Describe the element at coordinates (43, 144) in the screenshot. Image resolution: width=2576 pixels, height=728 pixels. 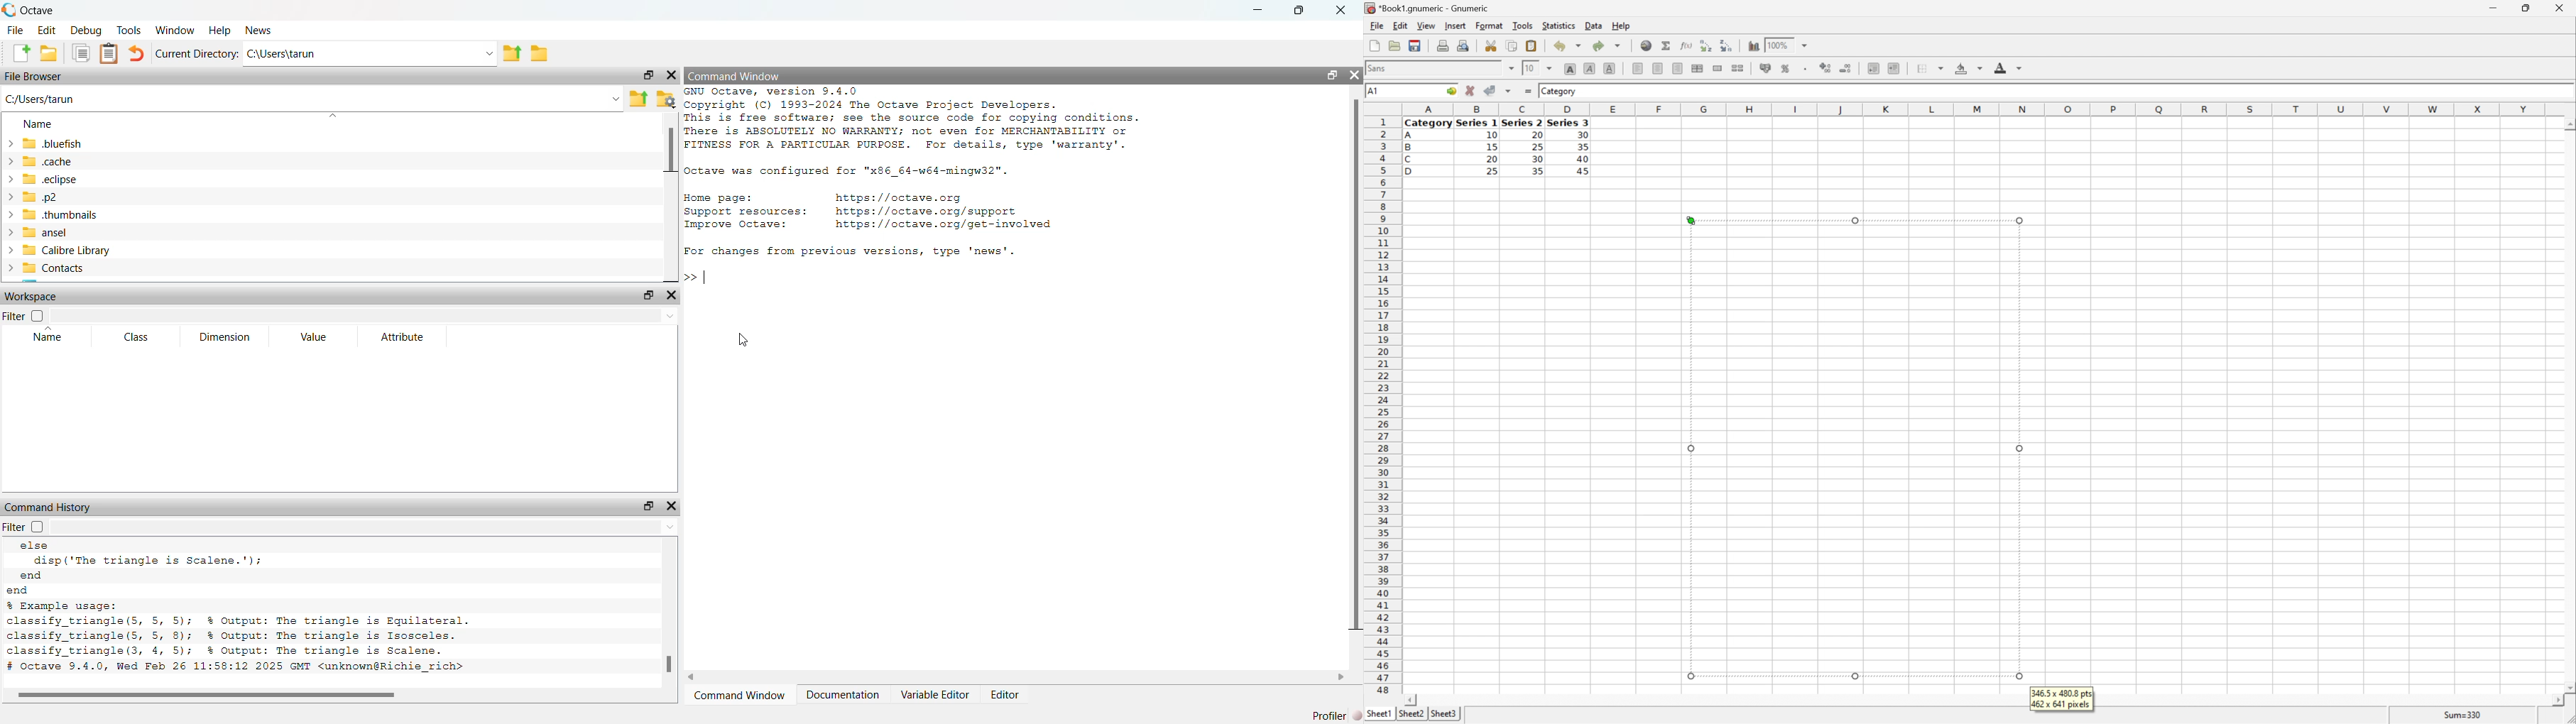
I see `.bluefish` at that location.